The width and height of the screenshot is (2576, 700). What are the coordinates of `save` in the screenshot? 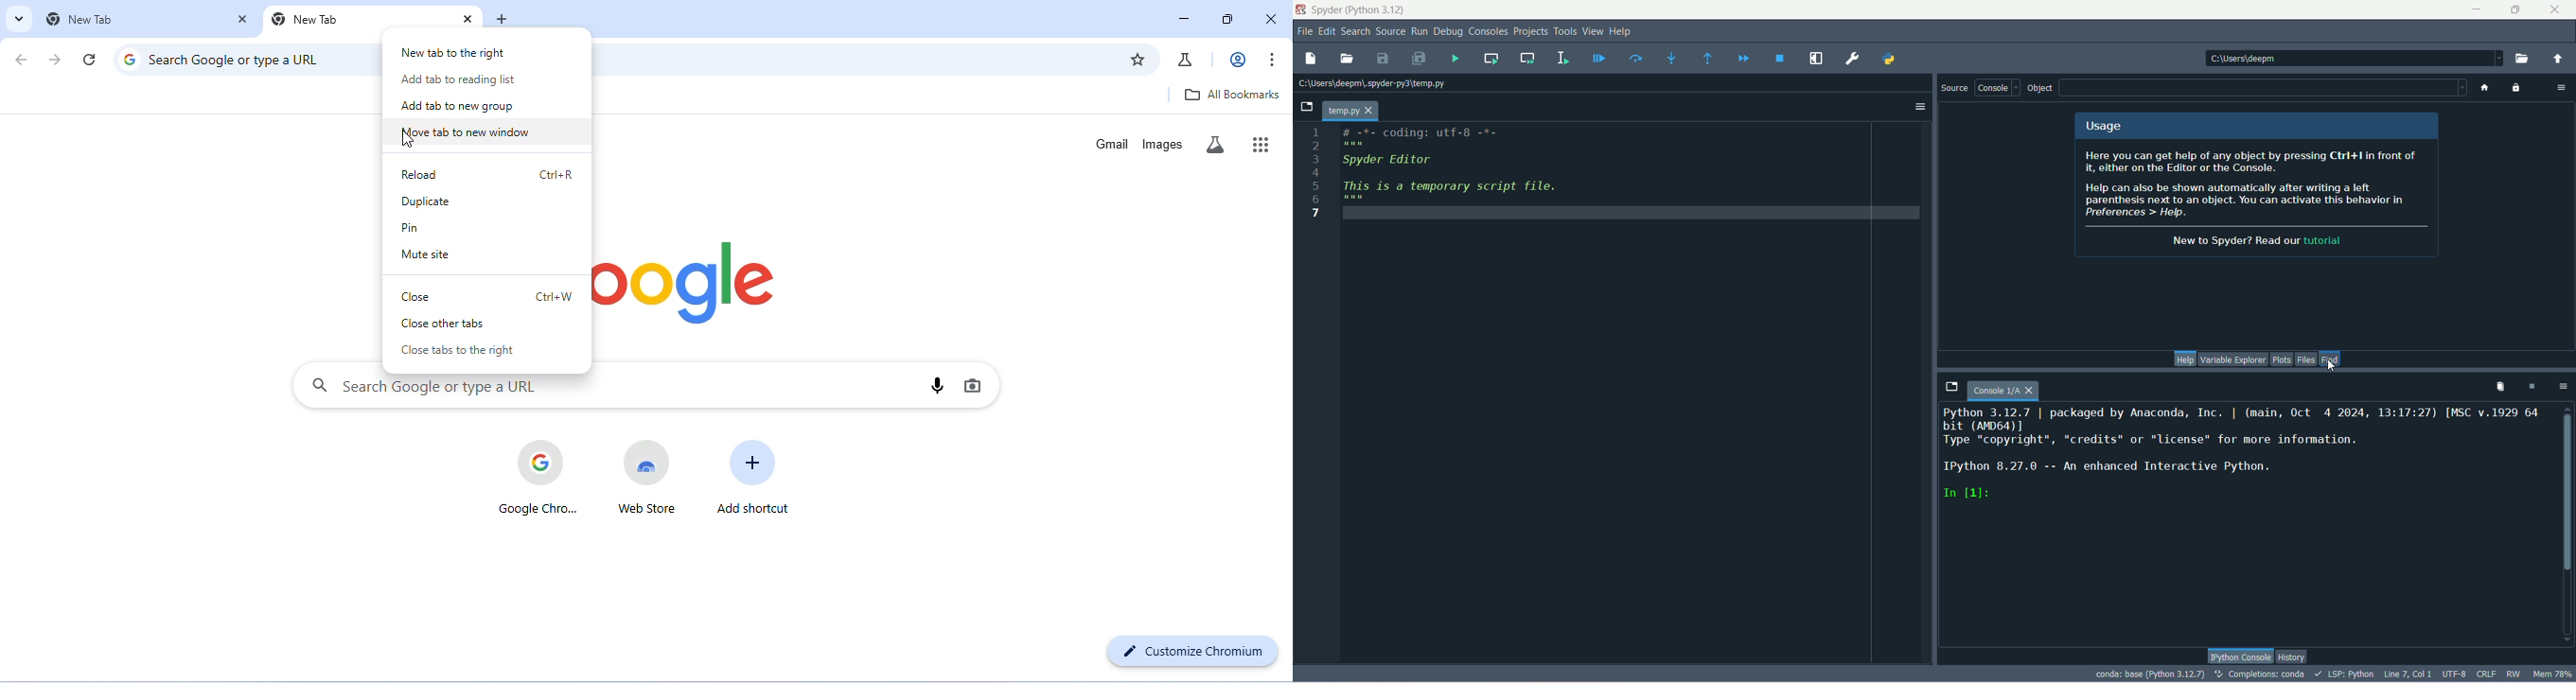 It's located at (1384, 60).